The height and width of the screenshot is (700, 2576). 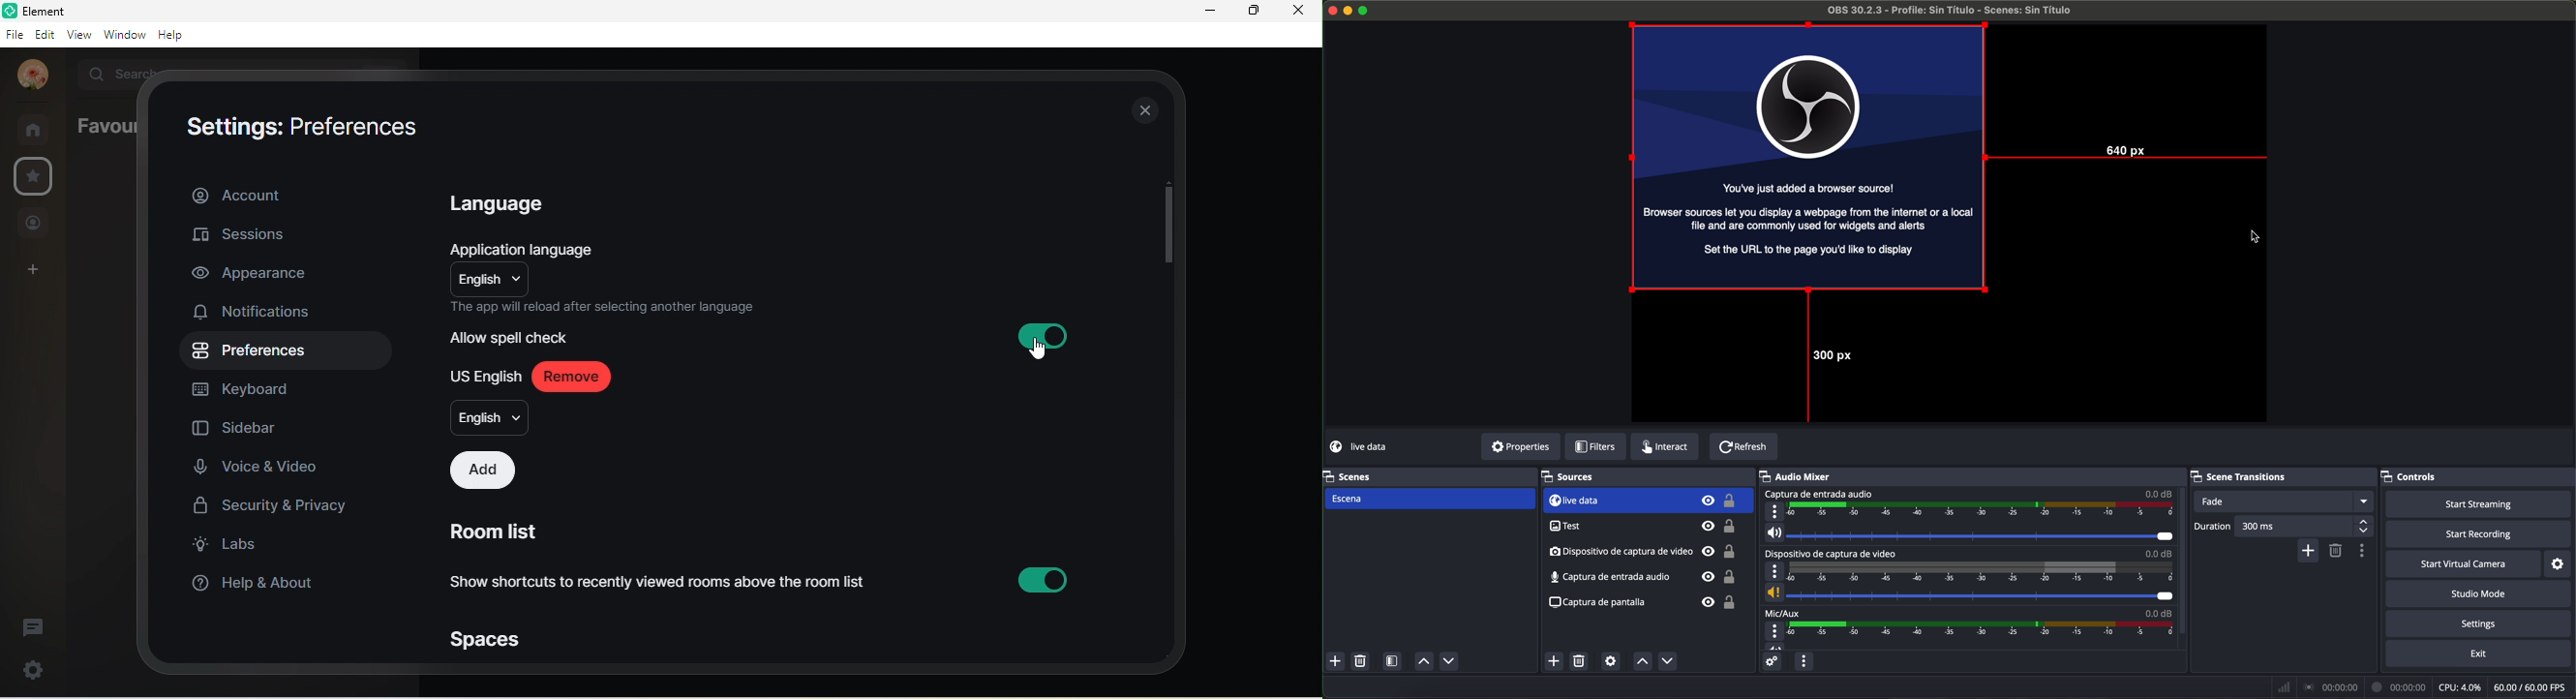 What do you see at coordinates (257, 584) in the screenshot?
I see `help and about` at bounding box center [257, 584].